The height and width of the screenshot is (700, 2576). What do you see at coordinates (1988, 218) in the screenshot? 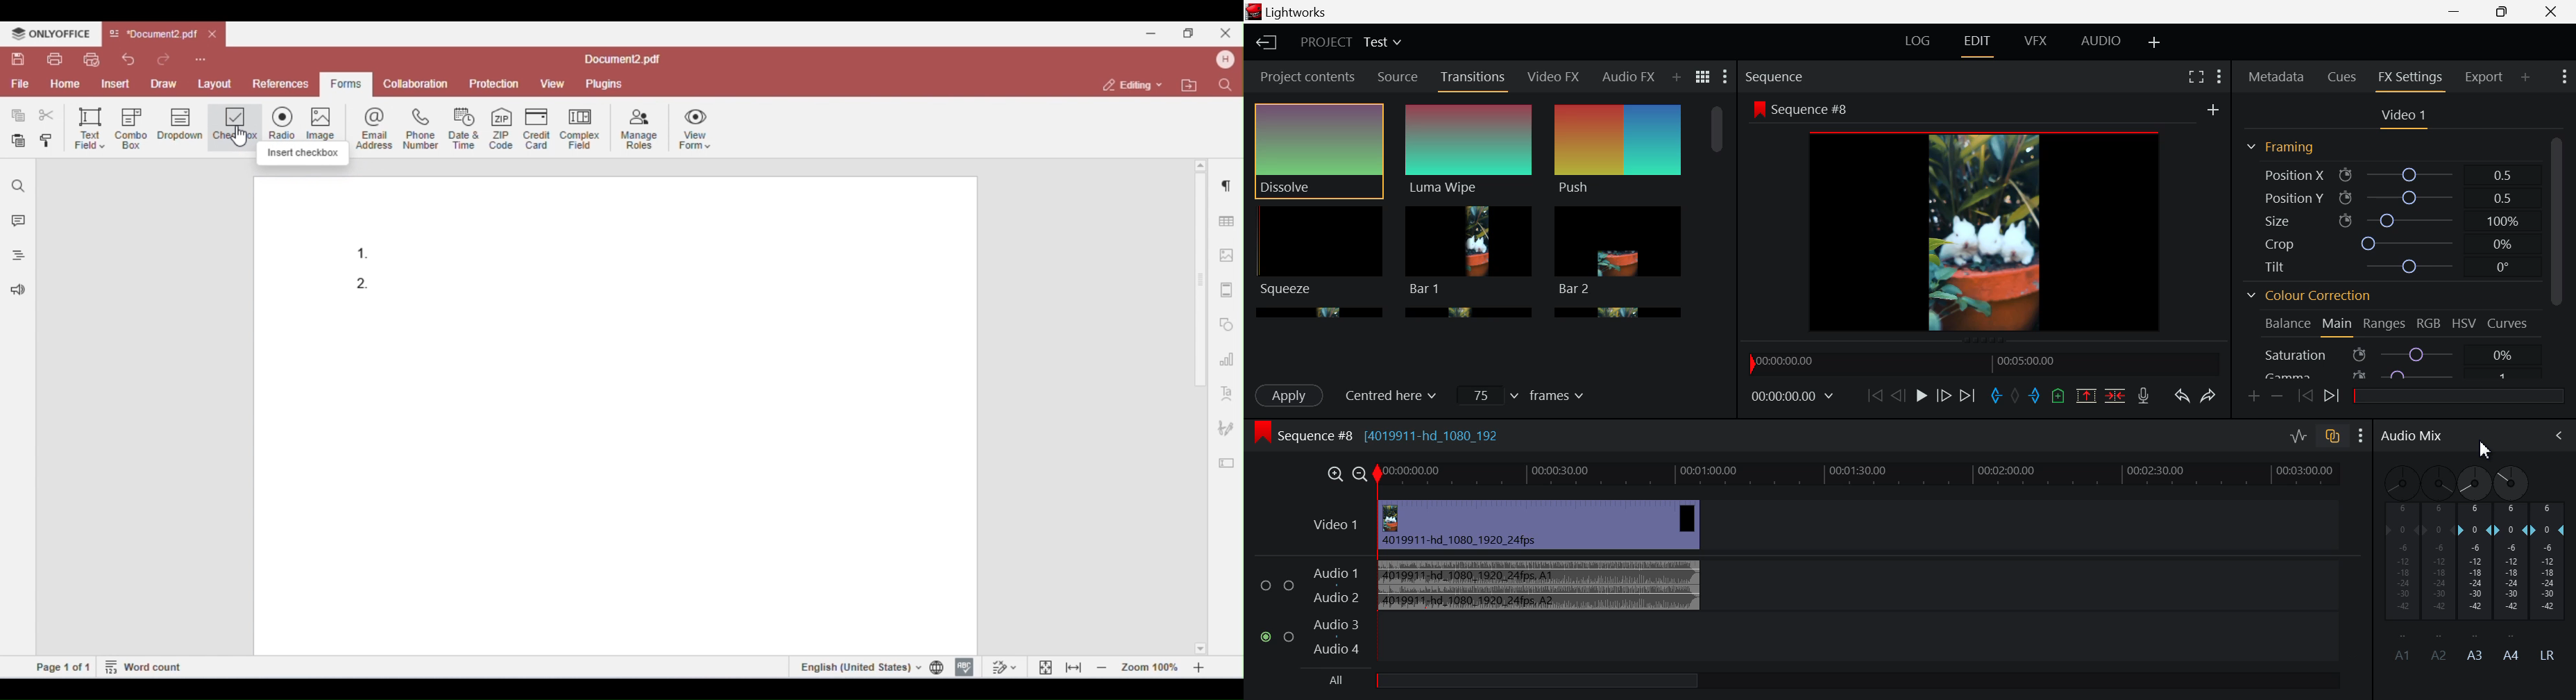
I see `Sequence Preview Screen` at bounding box center [1988, 218].